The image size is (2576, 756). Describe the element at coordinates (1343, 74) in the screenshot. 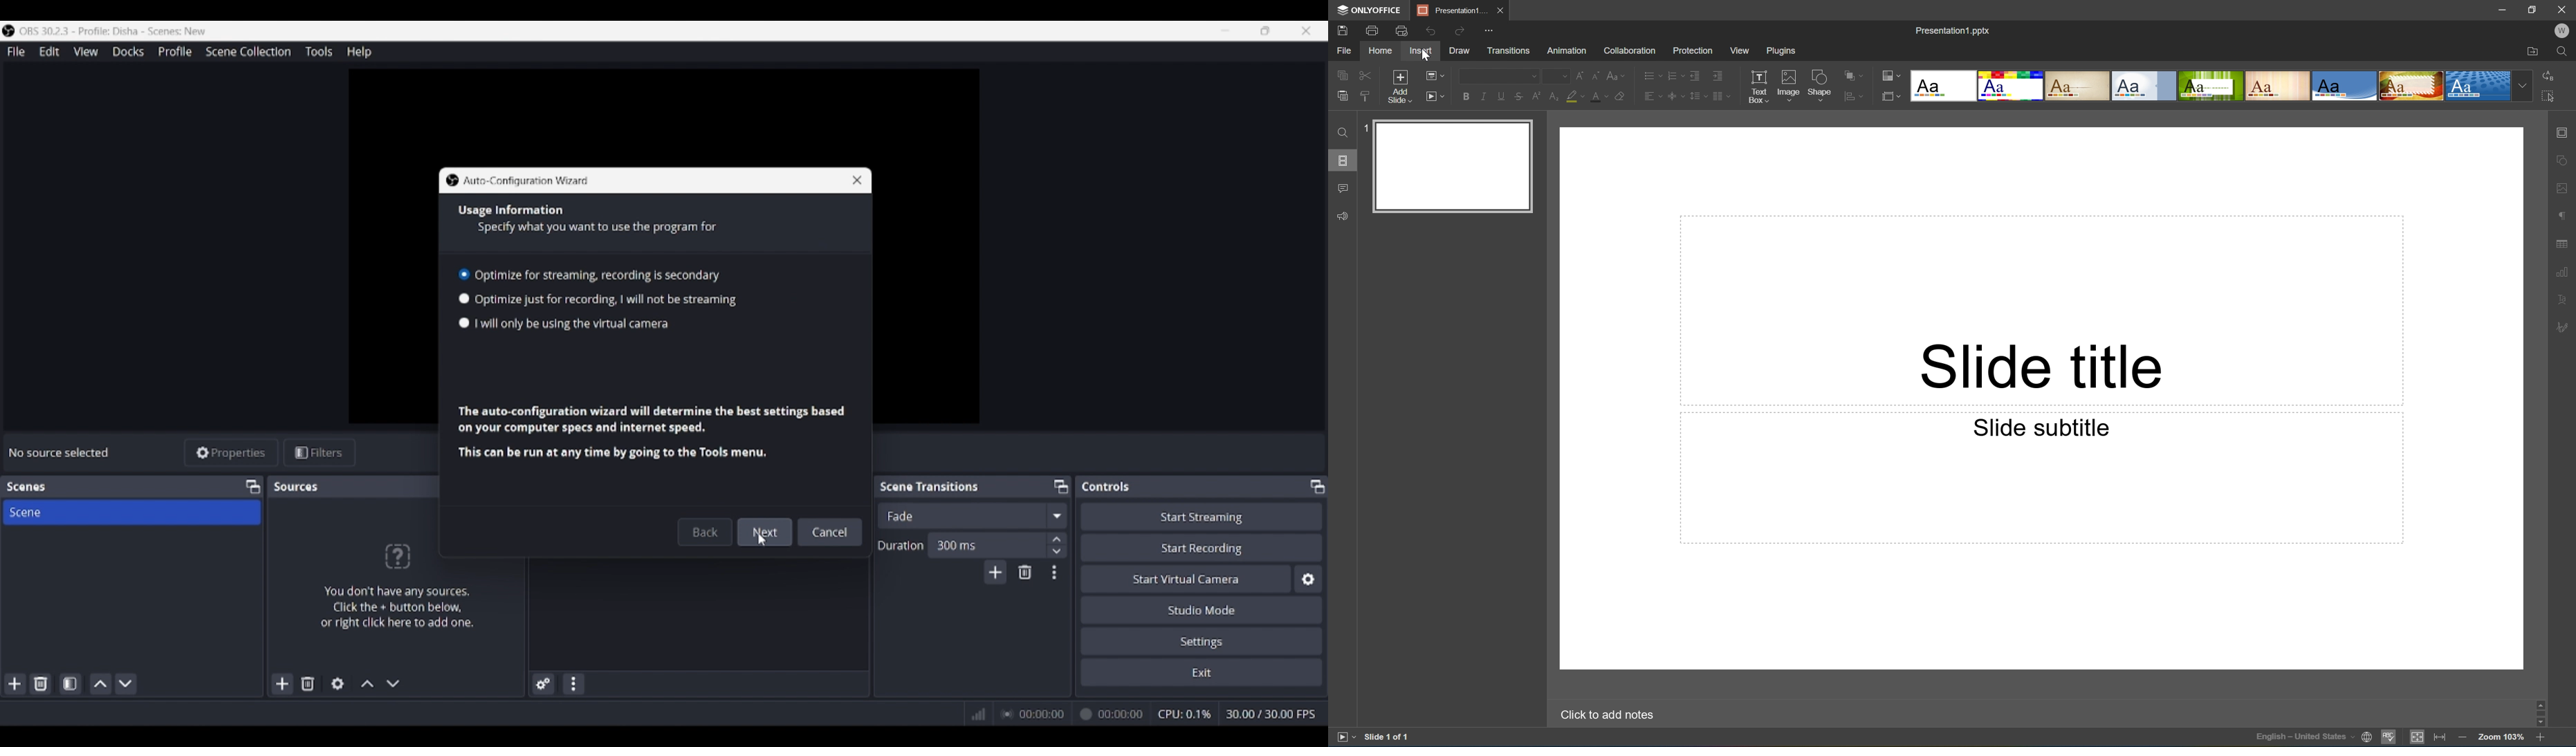

I see `Copy` at that location.